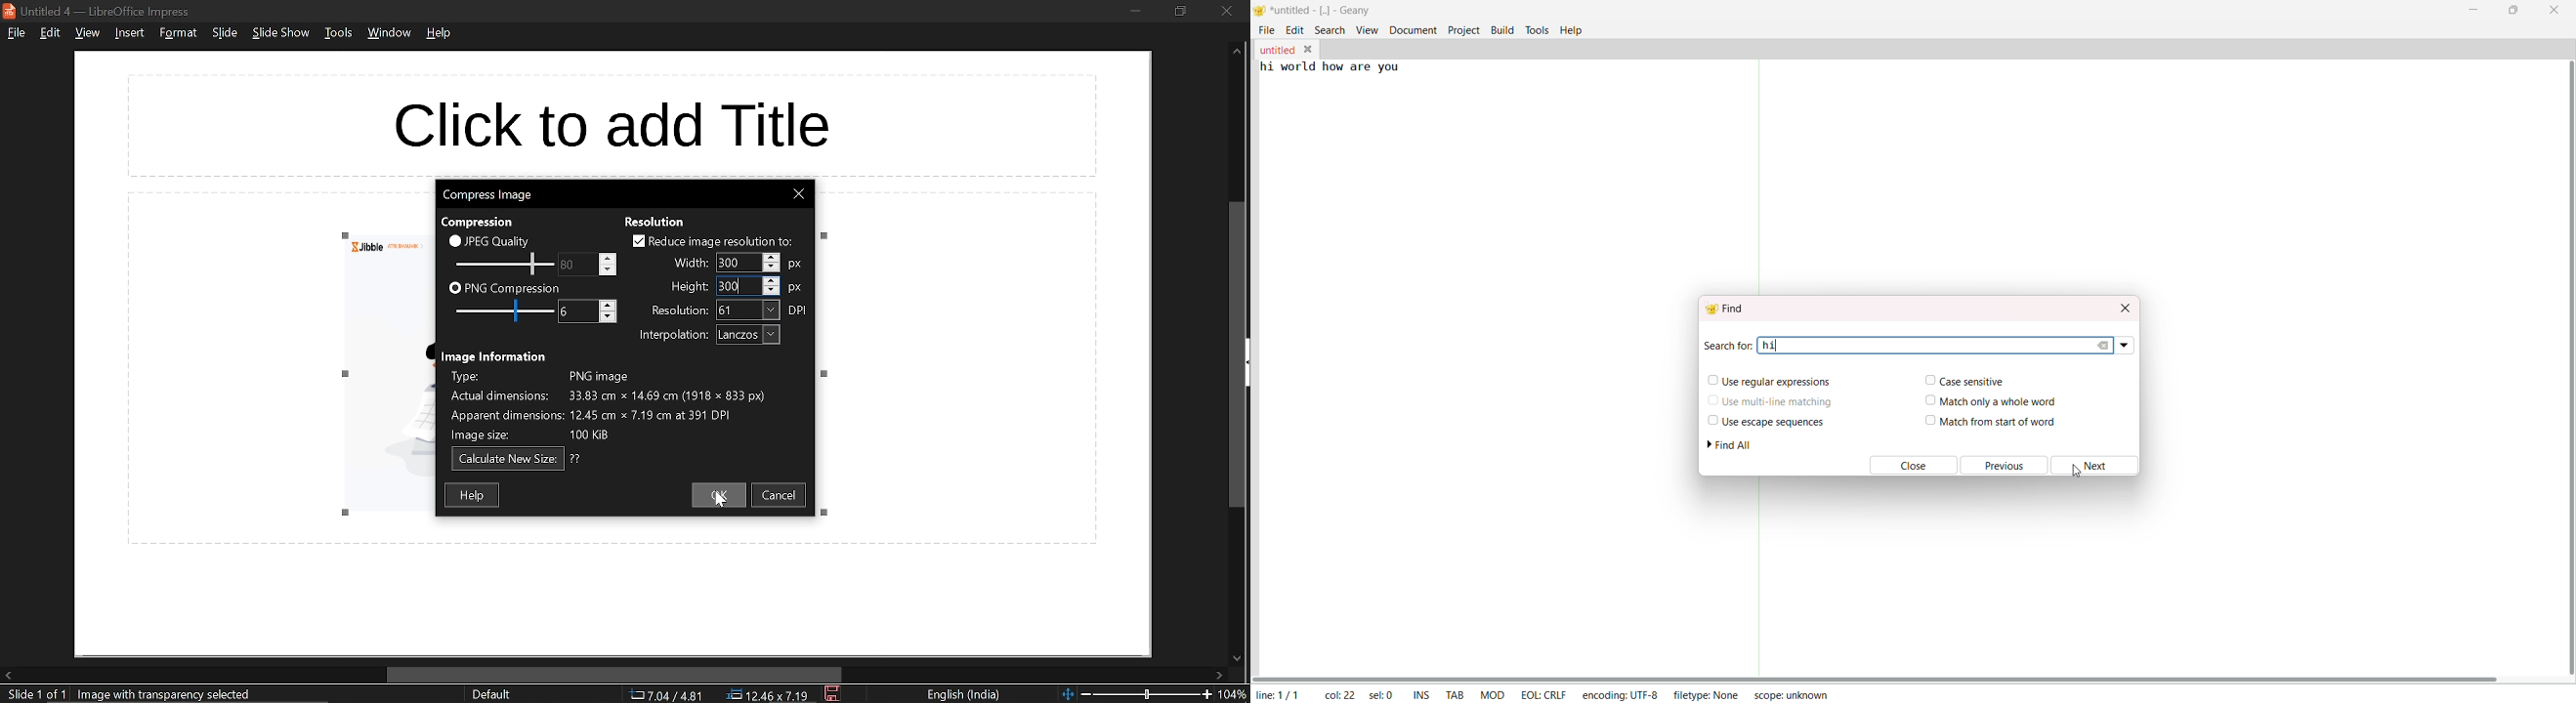 This screenshot has height=728, width=2576. What do you see at coordinates (224, 34) in the screenshot?
I see `slide` at bounding box center [224, 34].